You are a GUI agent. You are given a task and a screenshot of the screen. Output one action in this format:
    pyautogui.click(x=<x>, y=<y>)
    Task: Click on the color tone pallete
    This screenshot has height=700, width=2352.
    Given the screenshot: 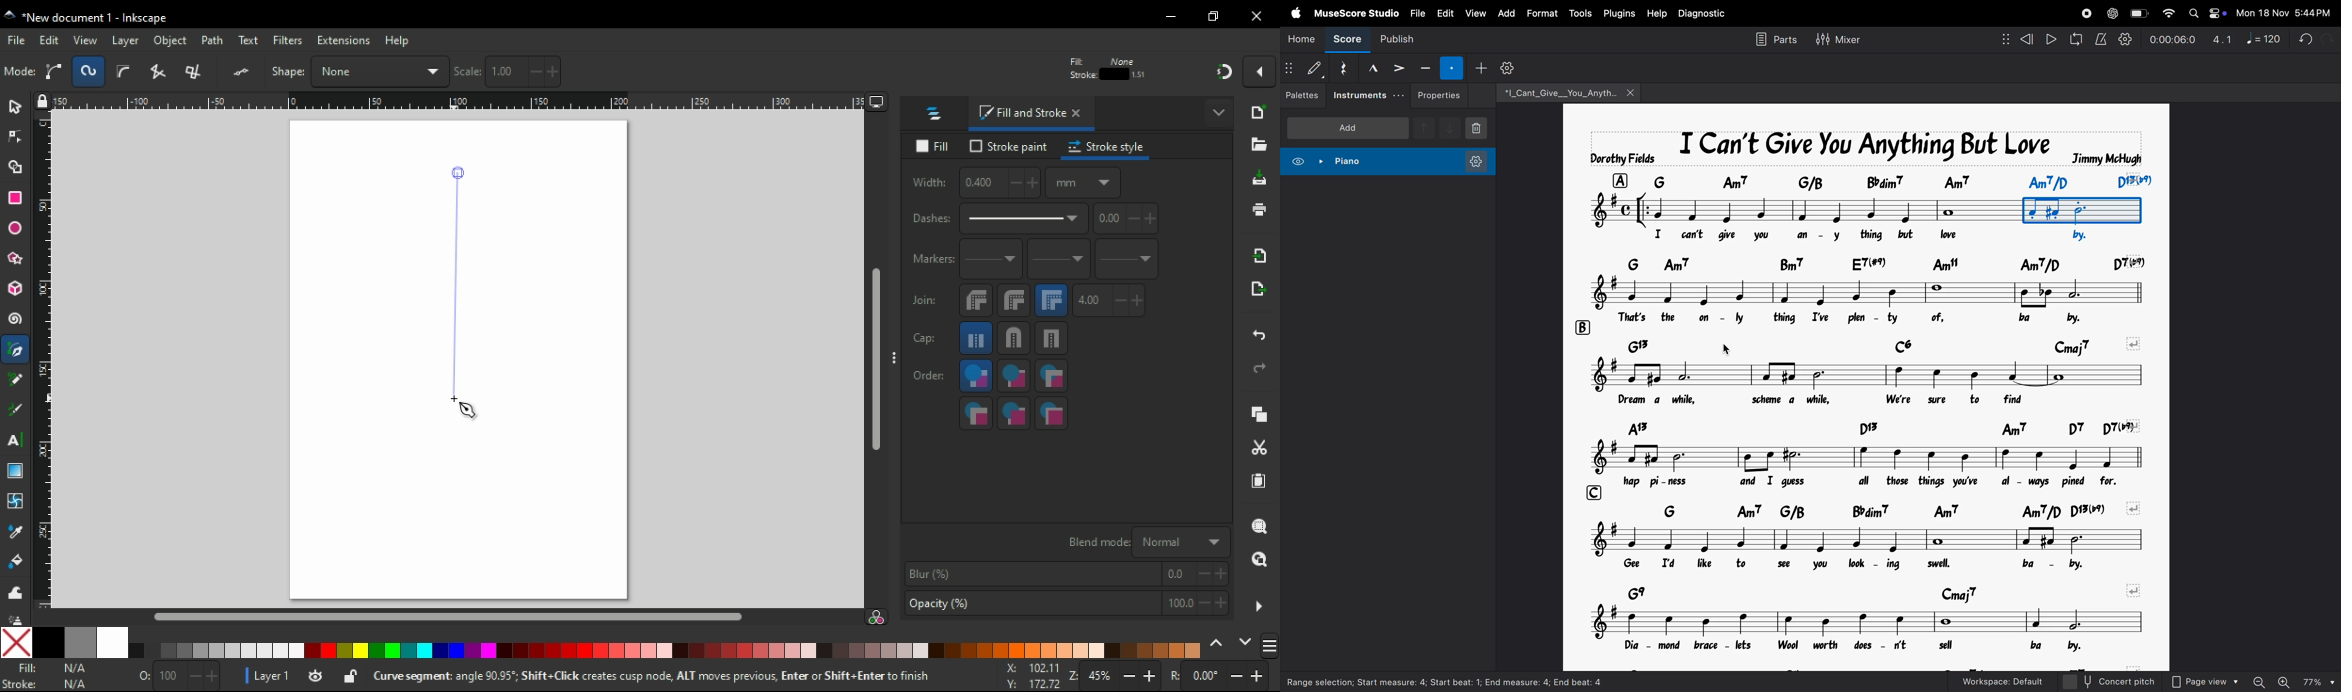 What is the action you would take?
    pyautogui.click(x=875, y=650)
    